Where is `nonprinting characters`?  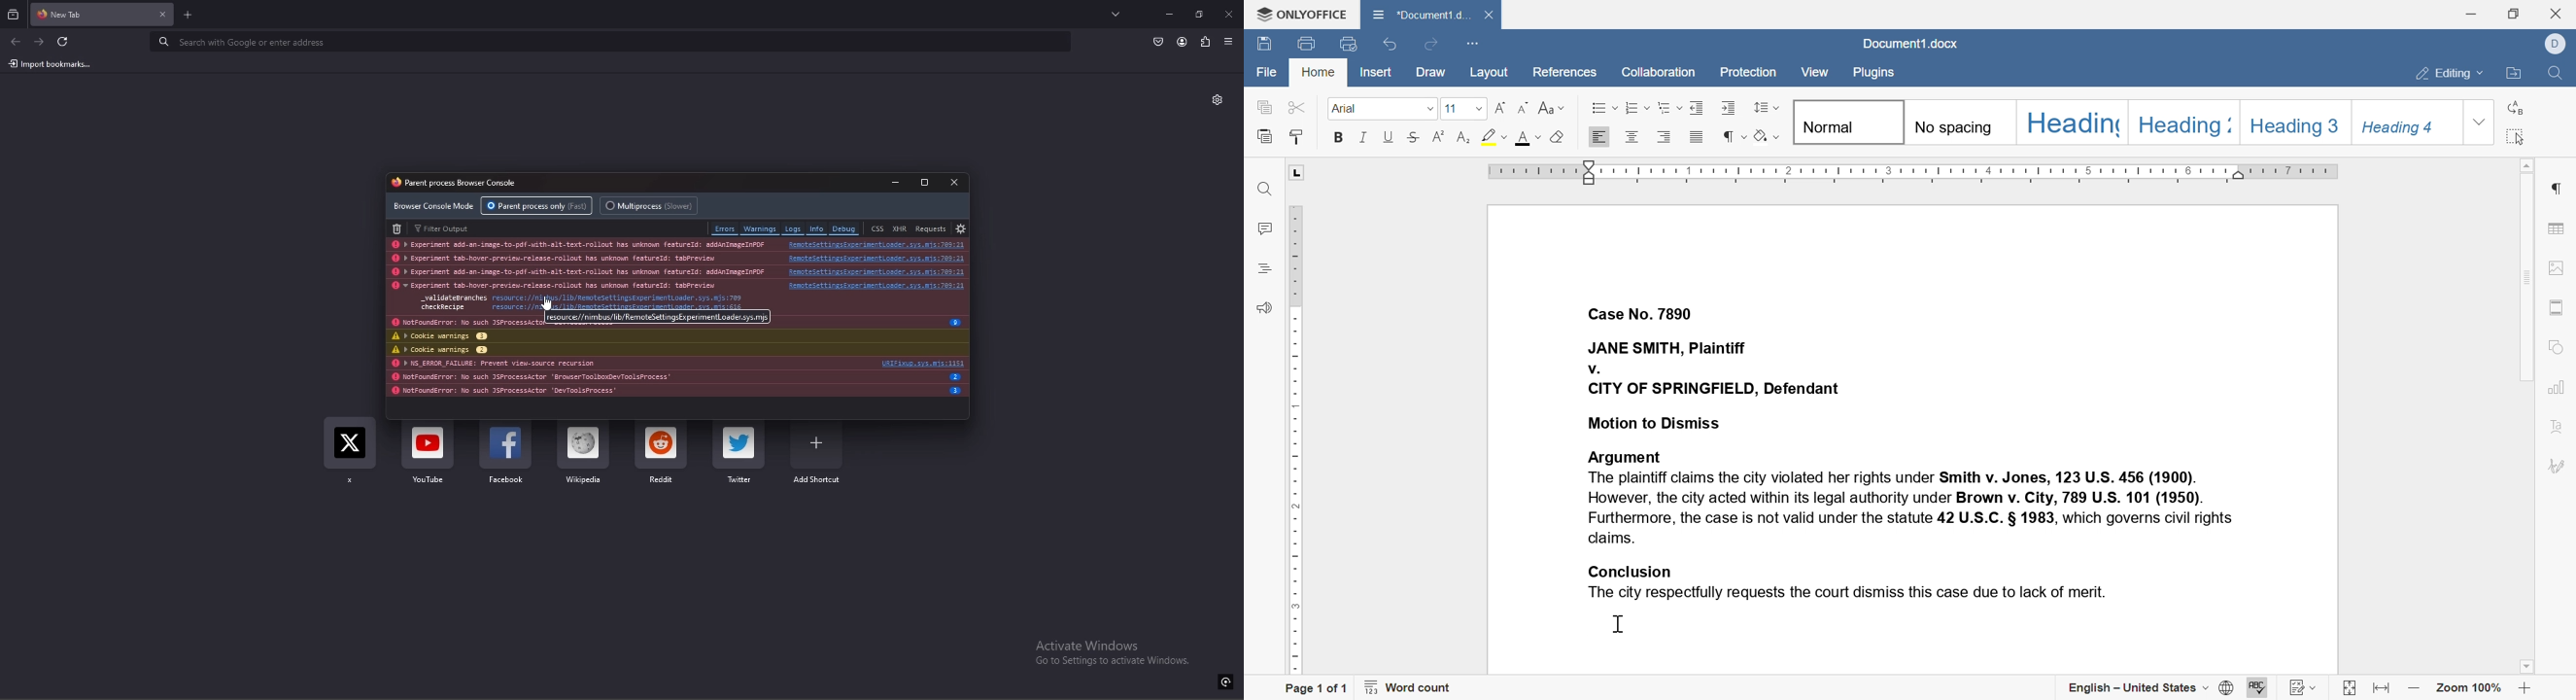
nonprinting characters is located at coordinates (1735, 135).